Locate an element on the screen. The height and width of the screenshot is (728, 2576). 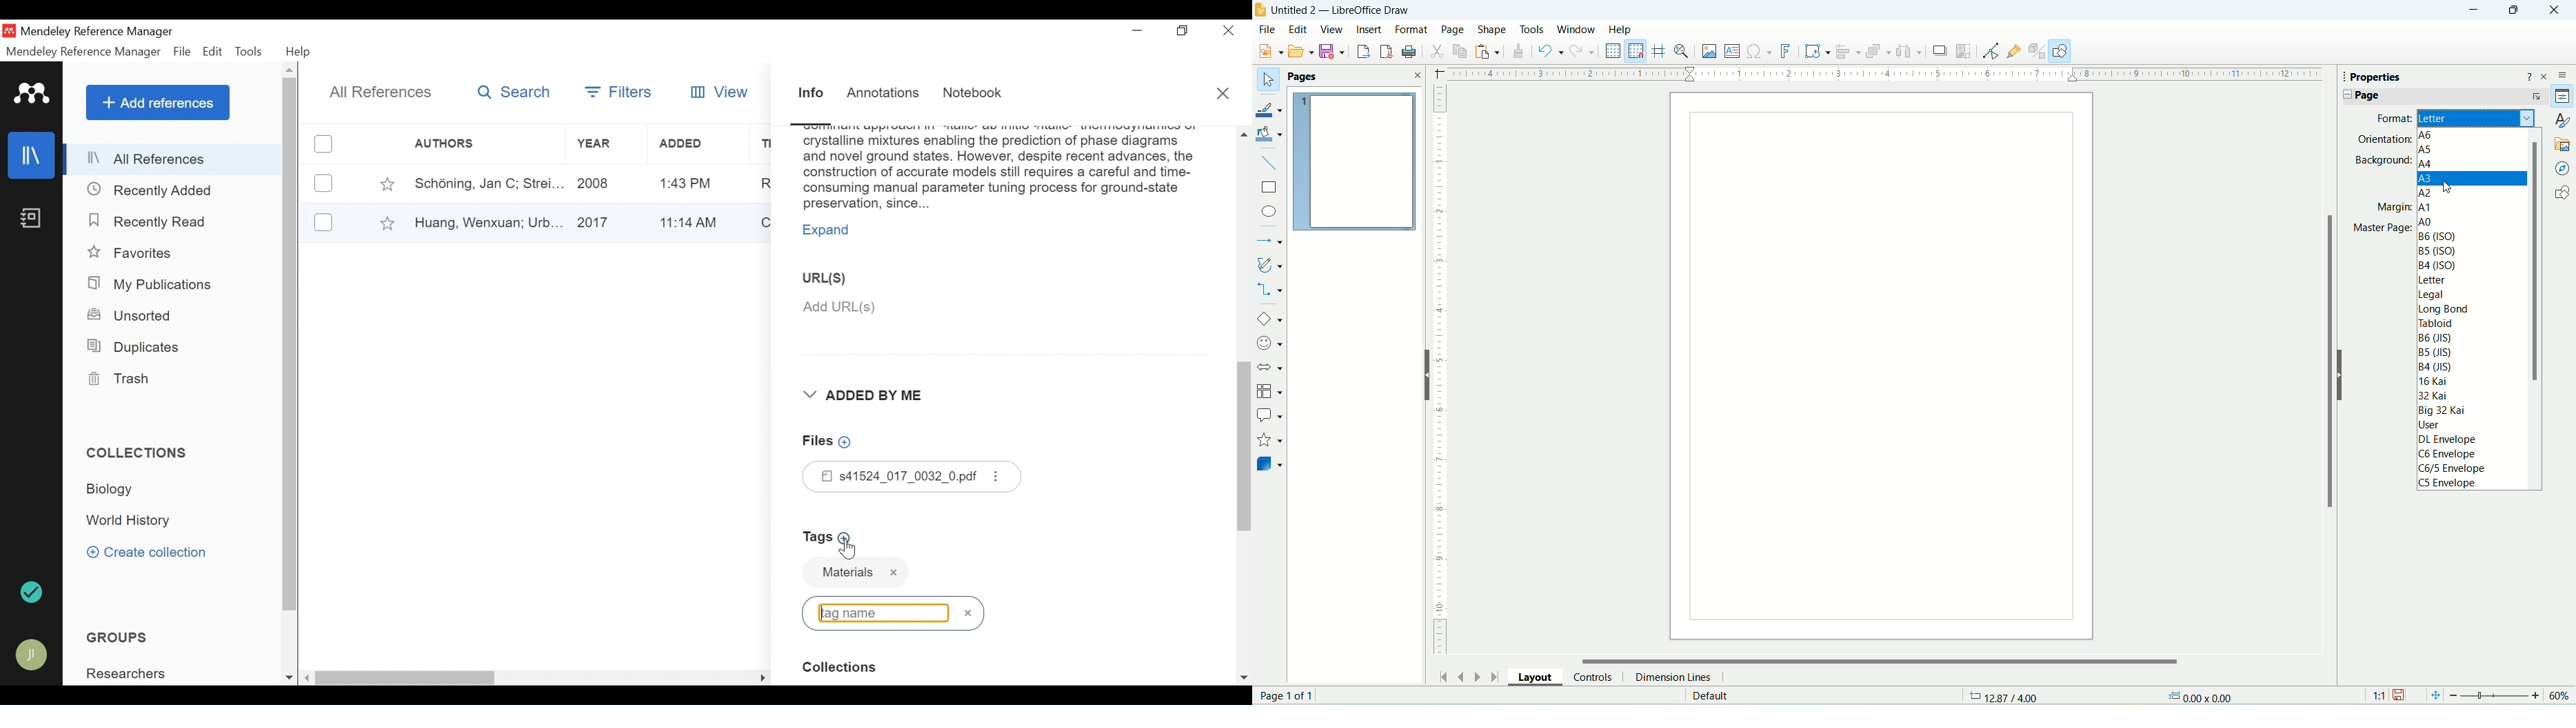
Notebook is located at coordinates (31, 217).